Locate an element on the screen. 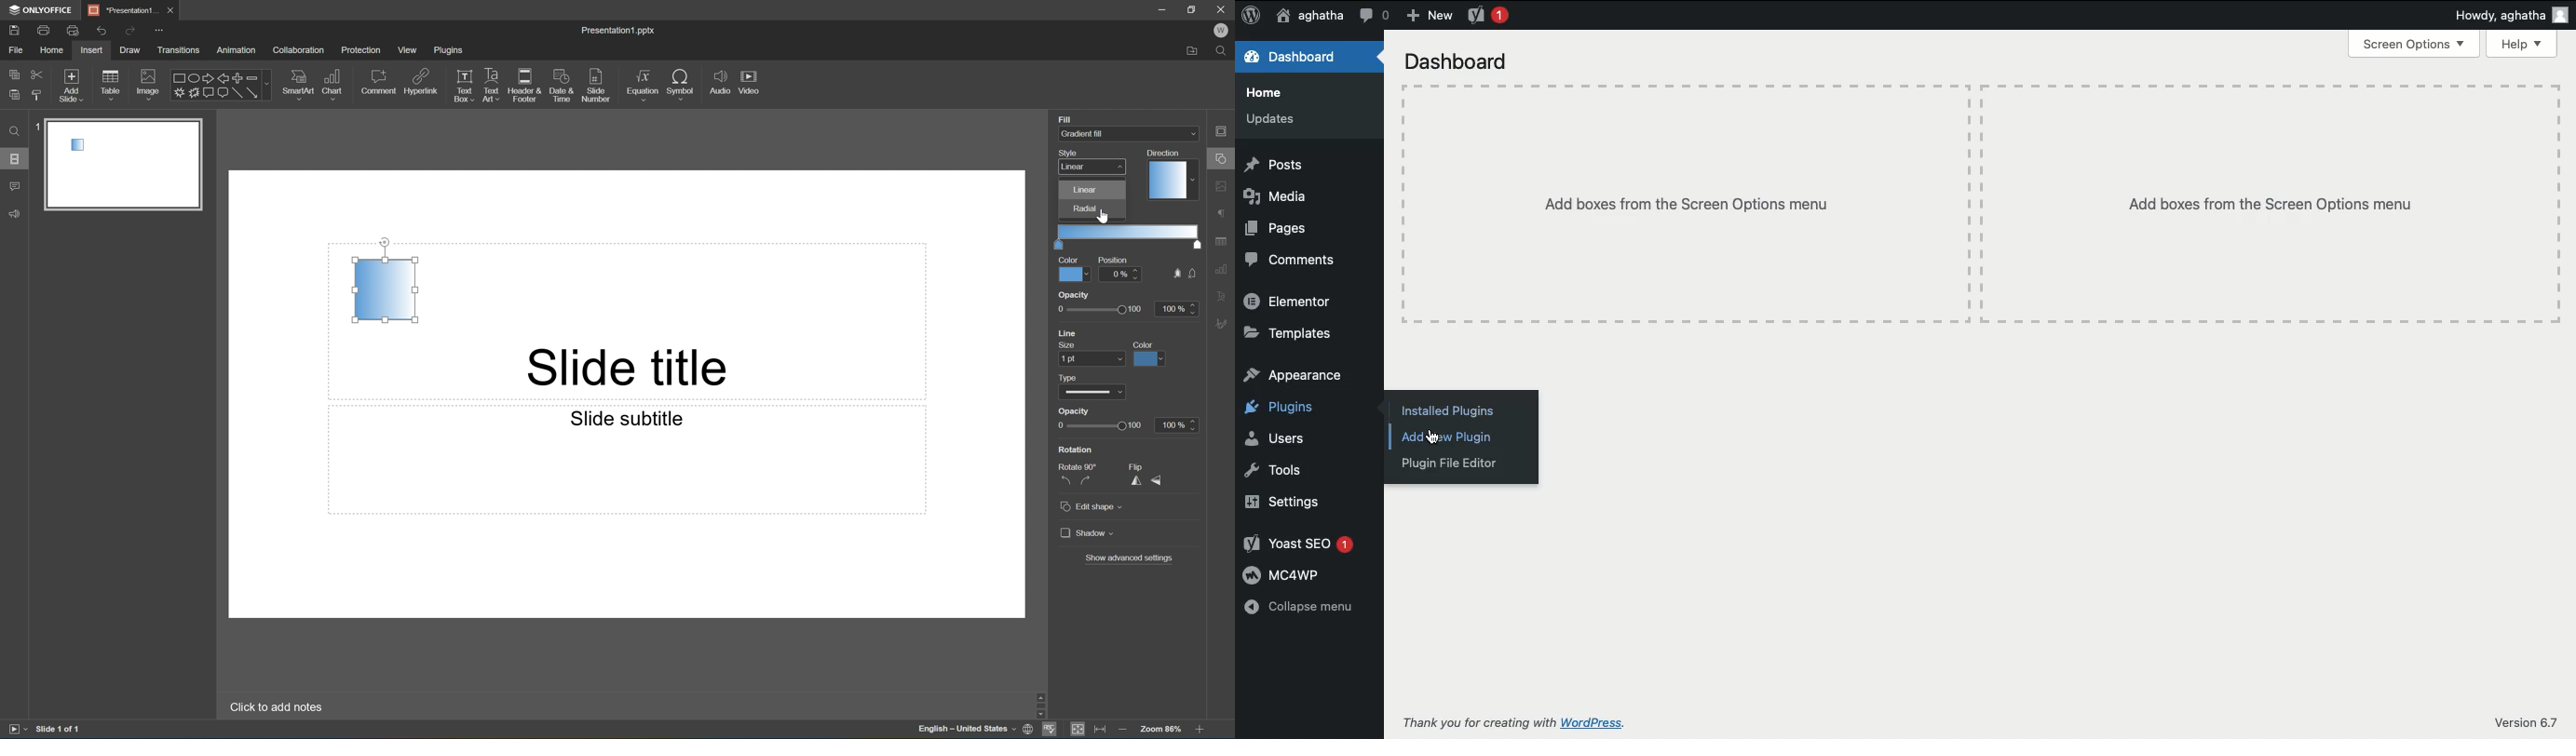 This screenshot has width=2576, height=756. W is located at coordinates (1222, 30).